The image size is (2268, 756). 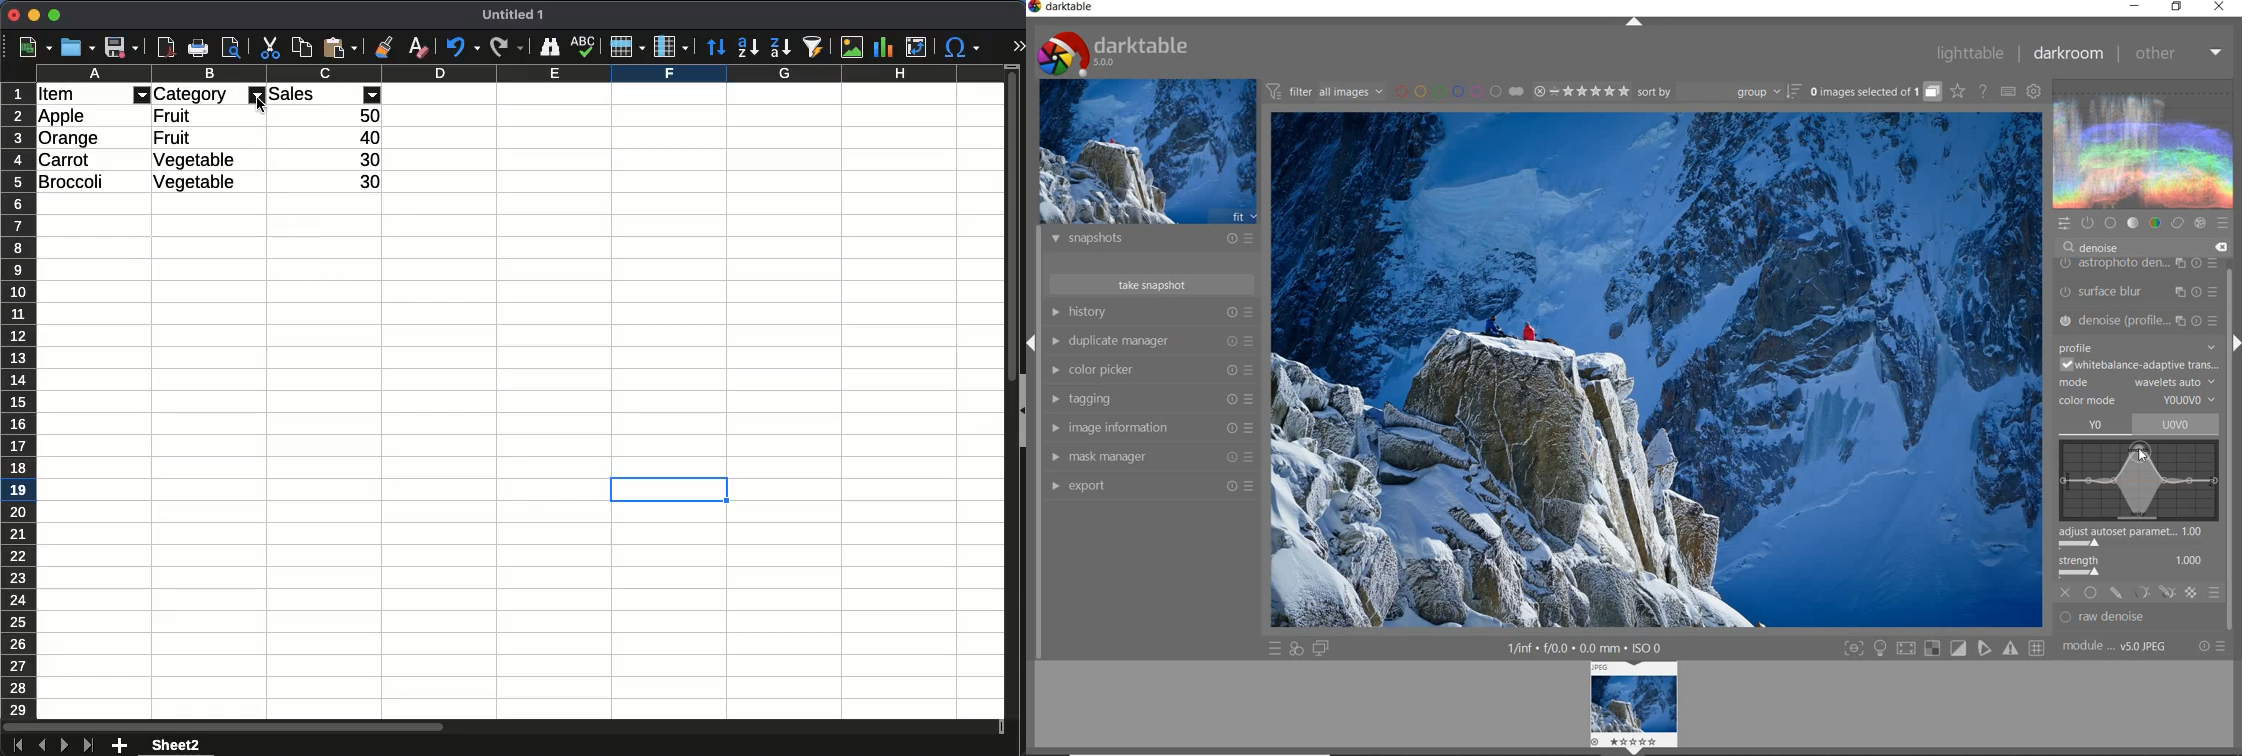 What do you see at coordinates (119, 746) in the screenshot?
I see `add` at bounding box center [119, 746].